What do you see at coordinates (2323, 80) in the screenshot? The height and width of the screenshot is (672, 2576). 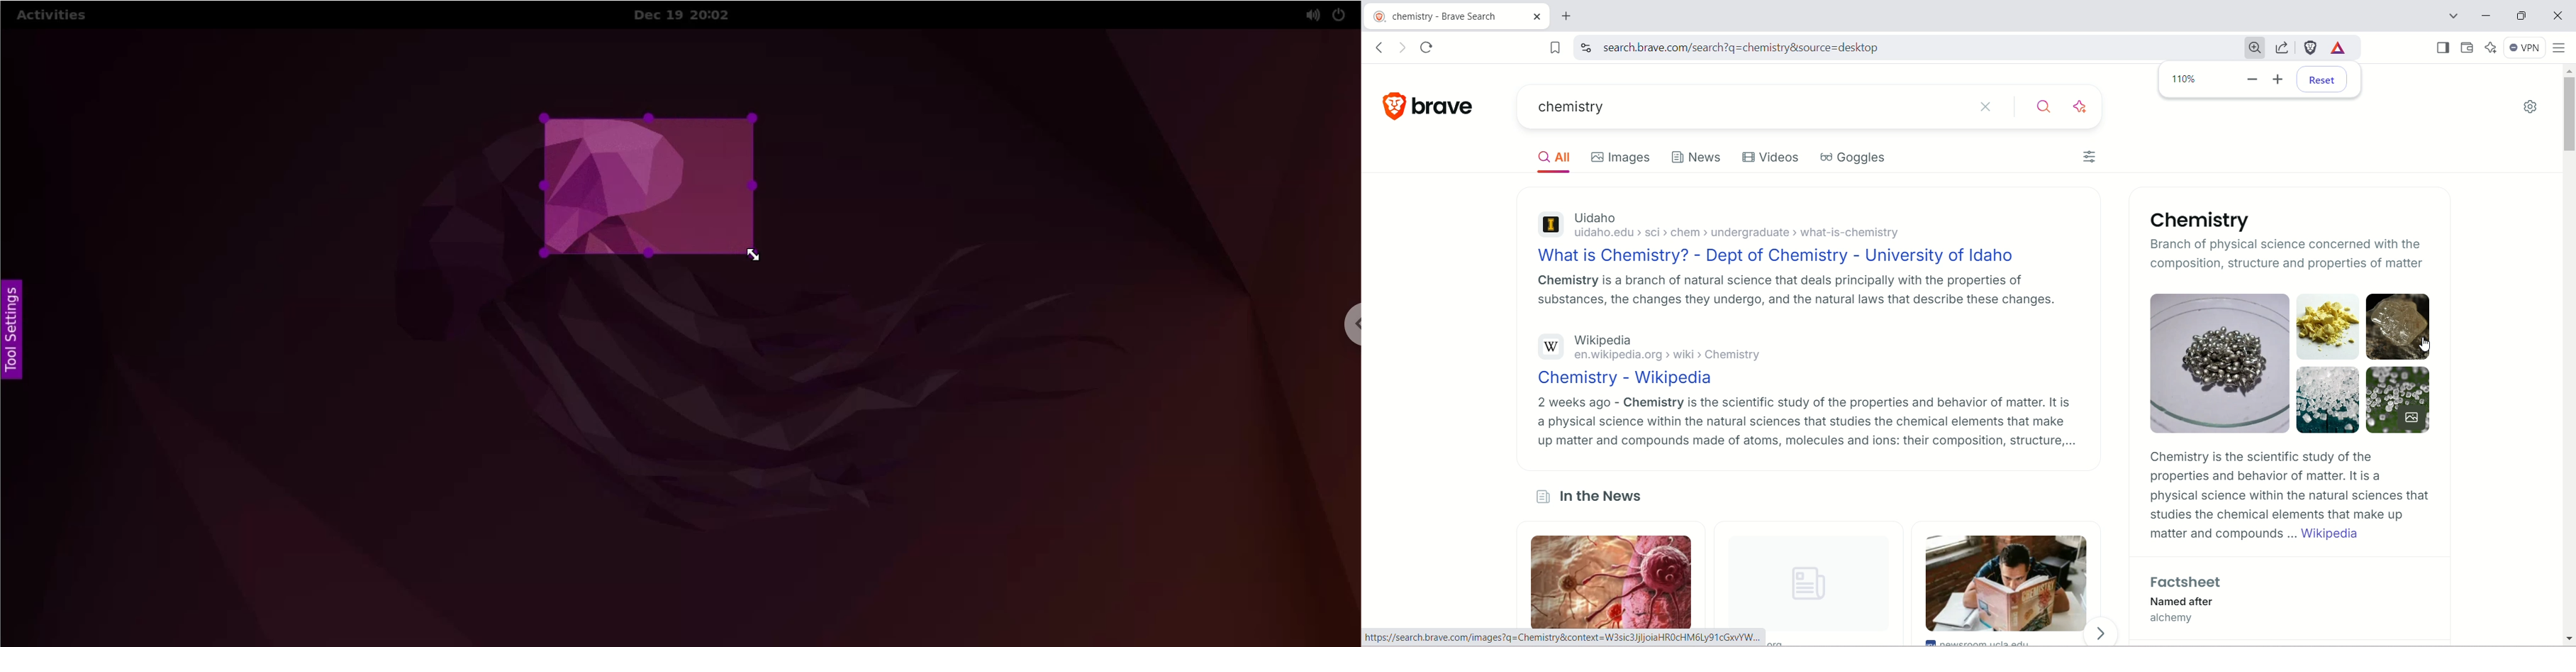 I see `reset` at bounding box center [2323, 80].